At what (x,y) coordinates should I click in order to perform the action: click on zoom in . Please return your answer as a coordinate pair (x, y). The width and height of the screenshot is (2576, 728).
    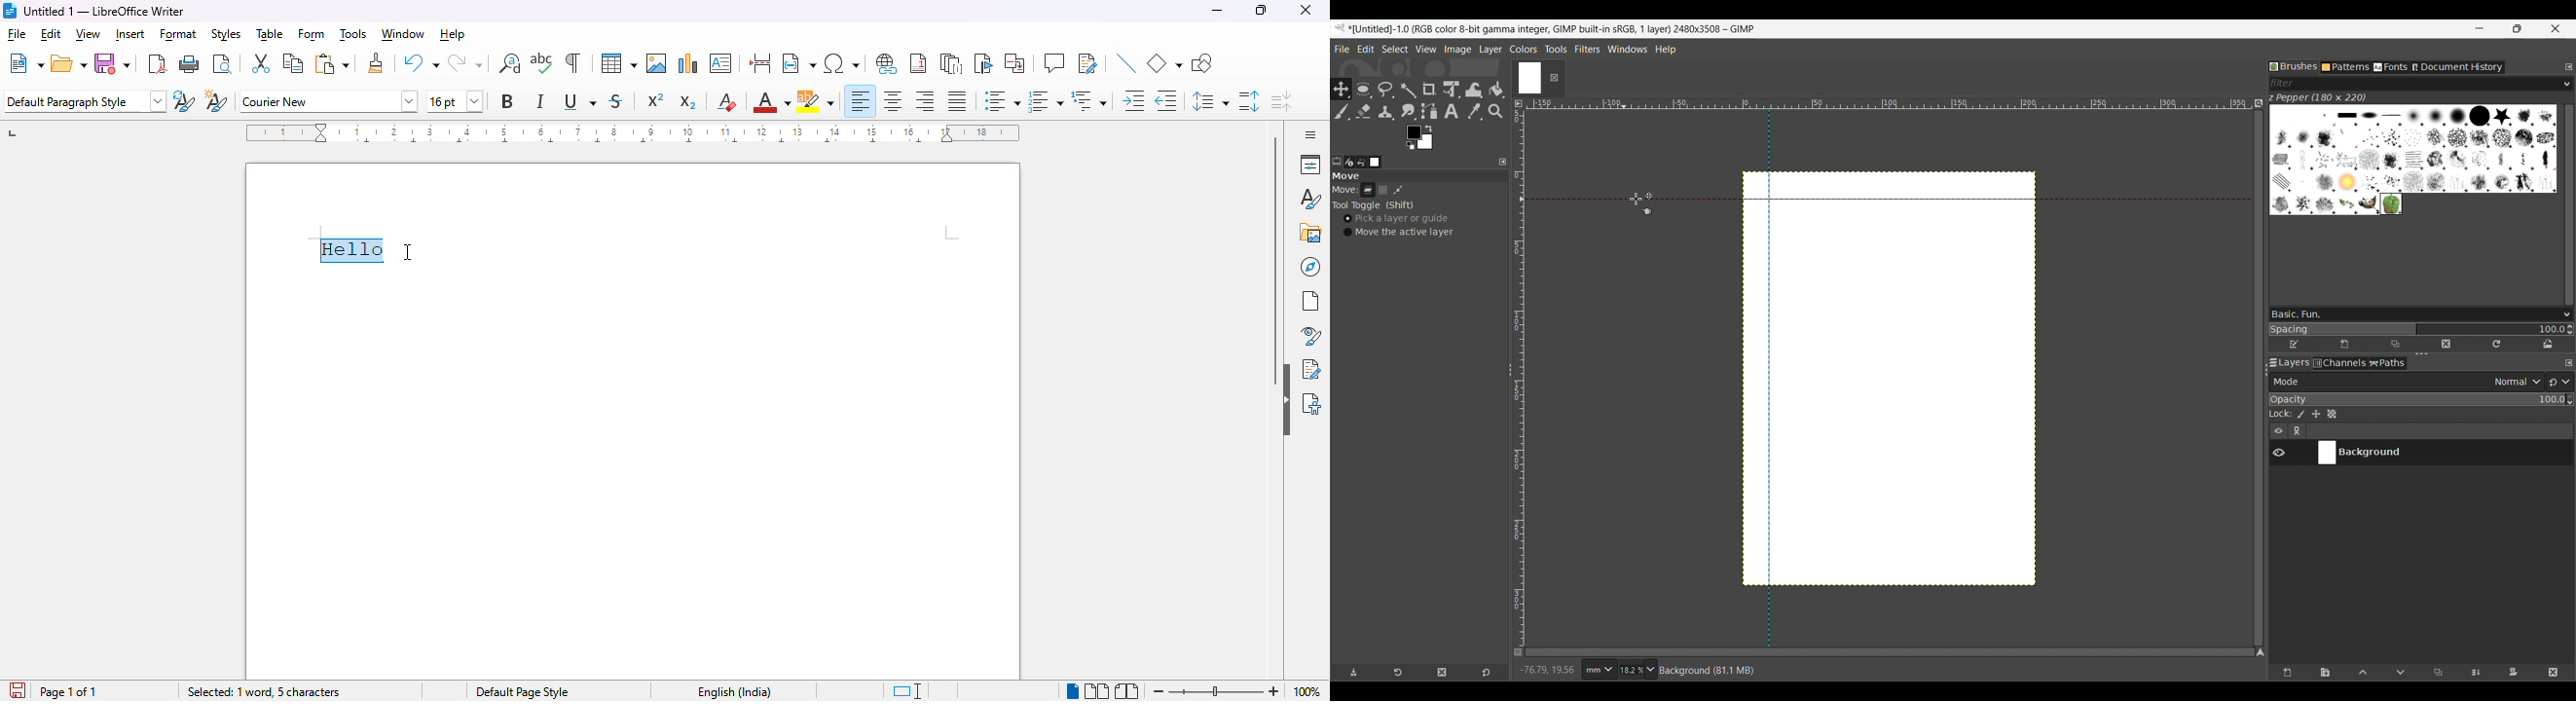
    Looking at the image, I should click on (1273, 692).